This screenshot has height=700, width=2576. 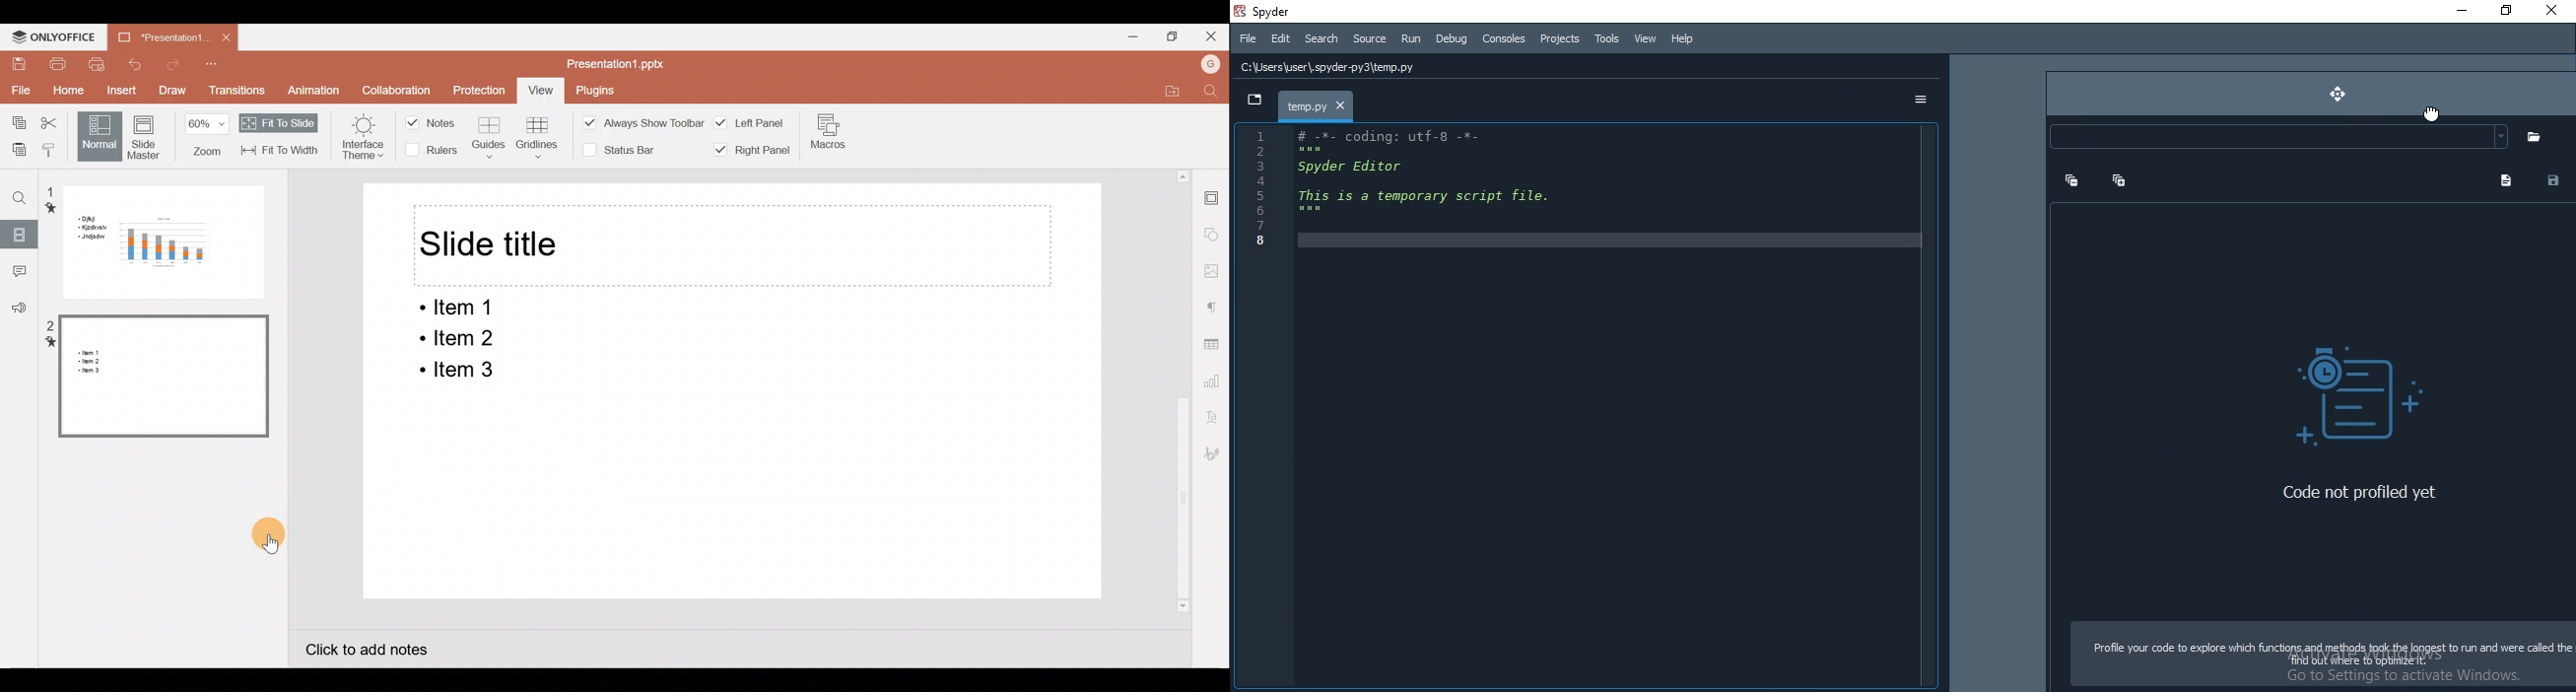 What do you see at coordinates (227, 38) in the screenshot?
I see `Close document` at bounding box center [227, 38].